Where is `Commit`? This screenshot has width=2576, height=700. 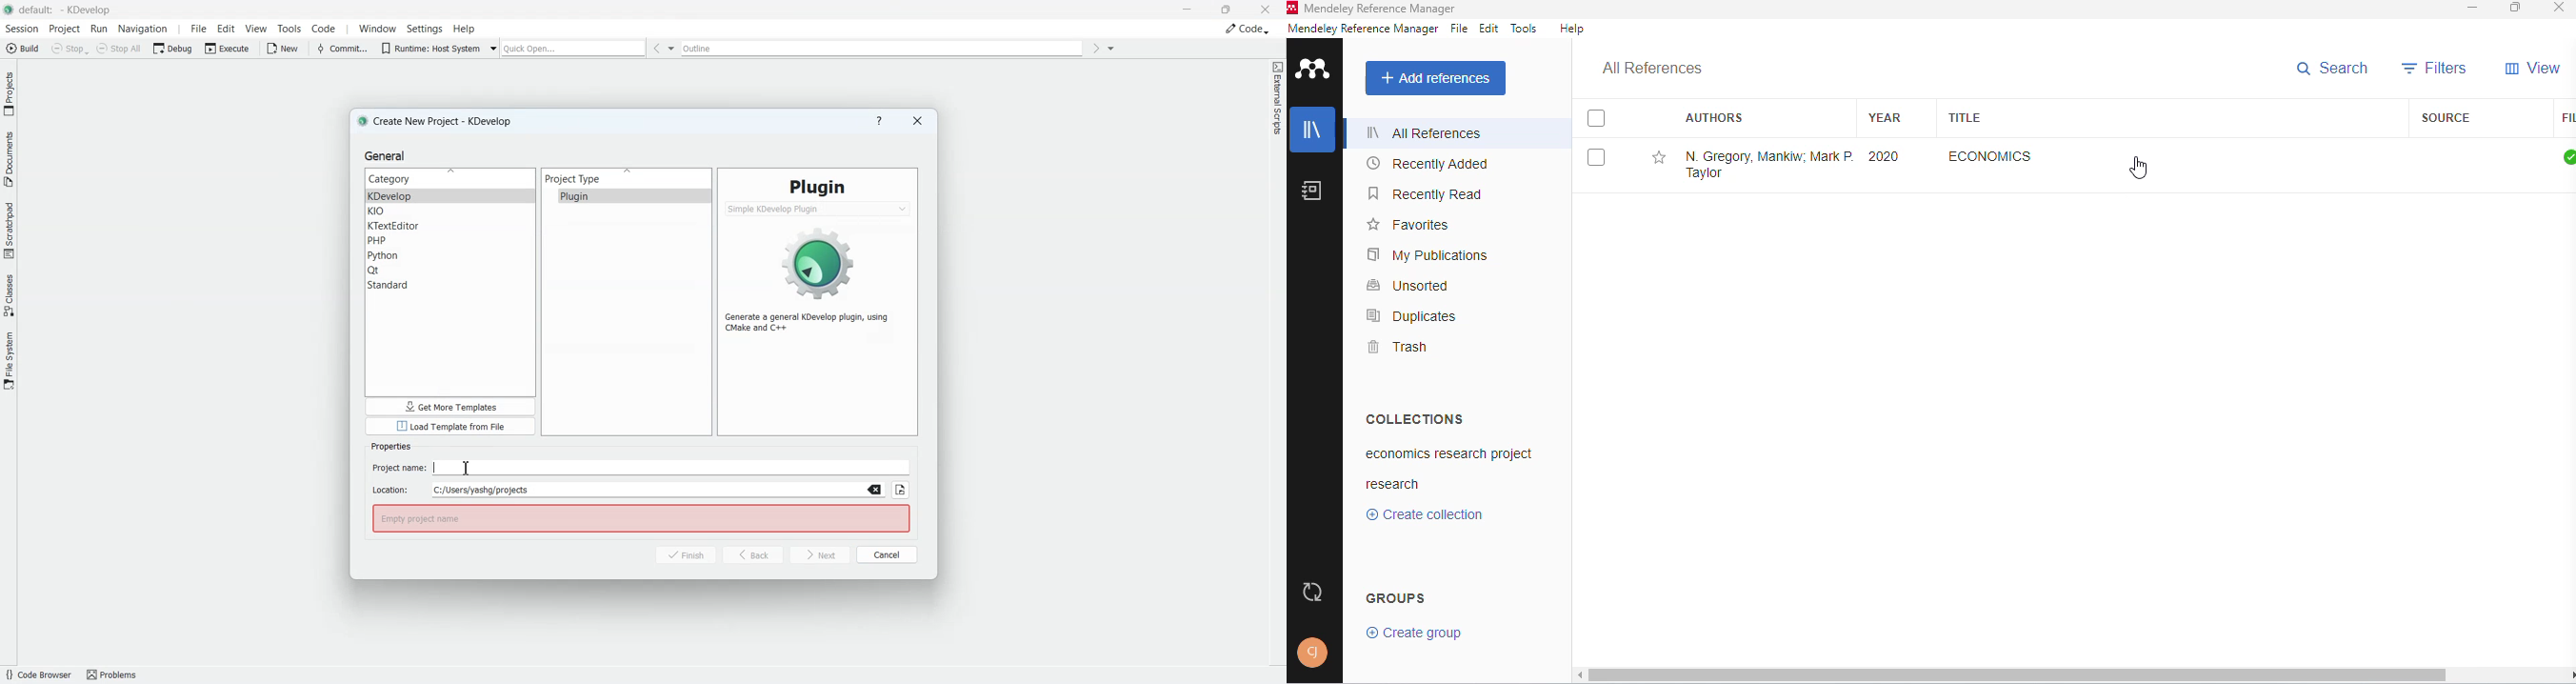
Commit is located at coordinates (341, 48).